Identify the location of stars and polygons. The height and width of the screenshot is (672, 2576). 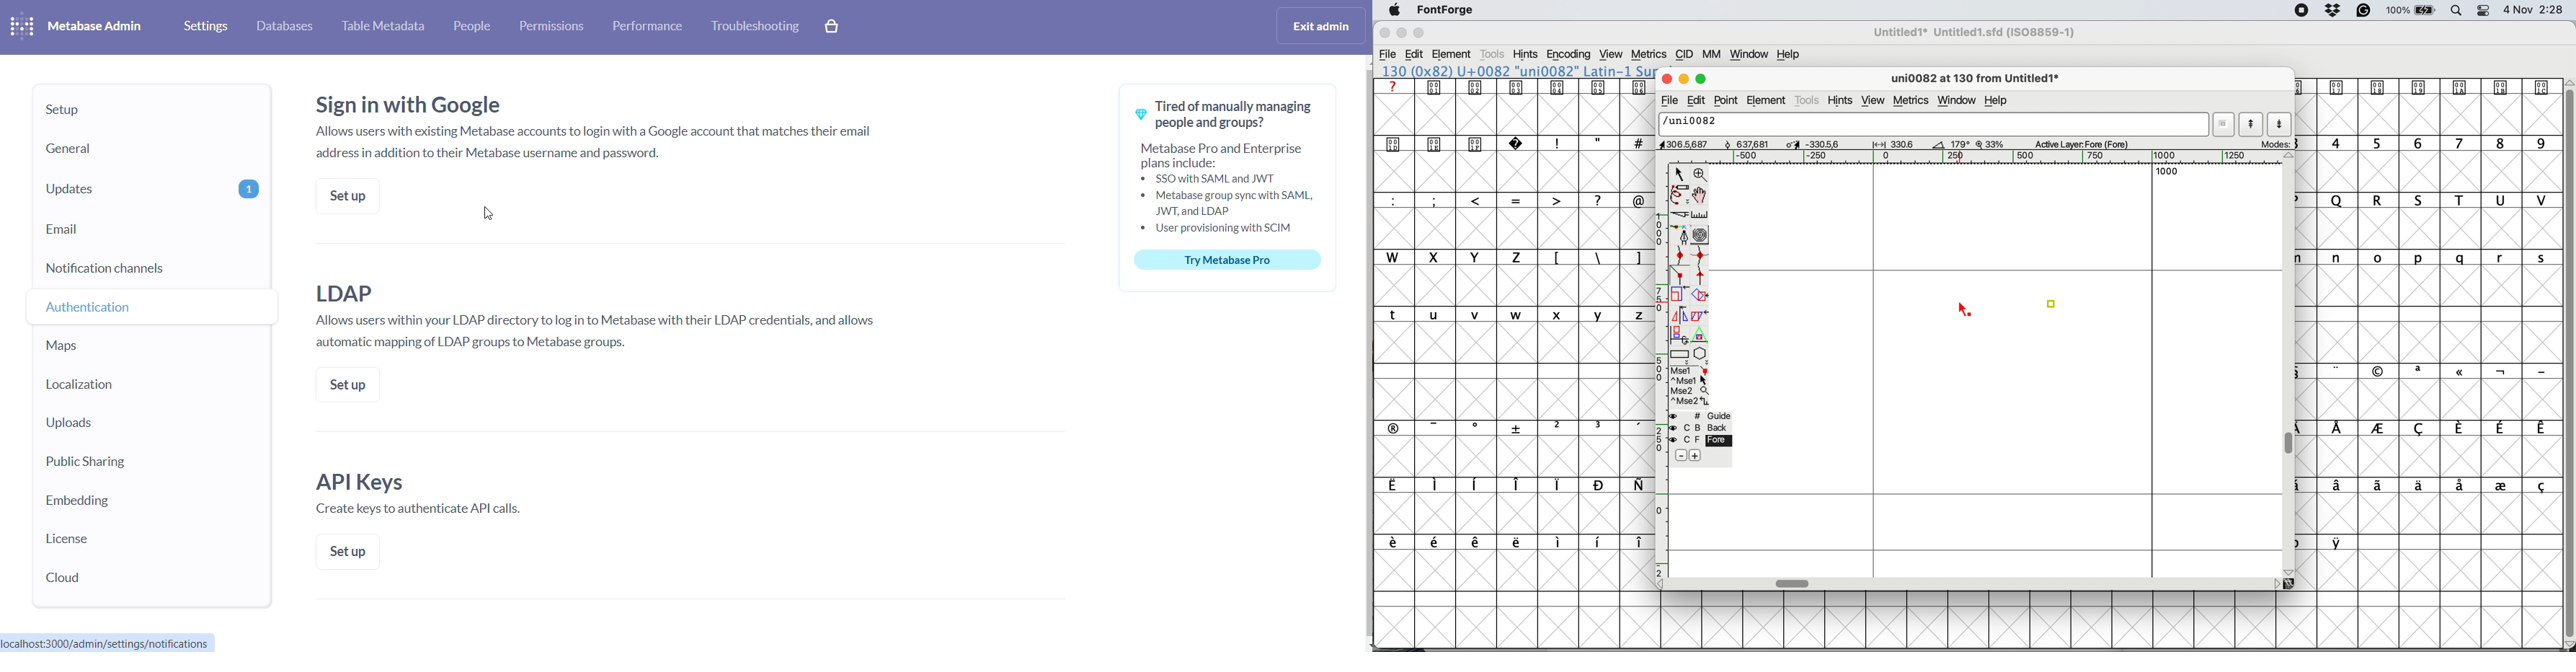
(1701, 356).